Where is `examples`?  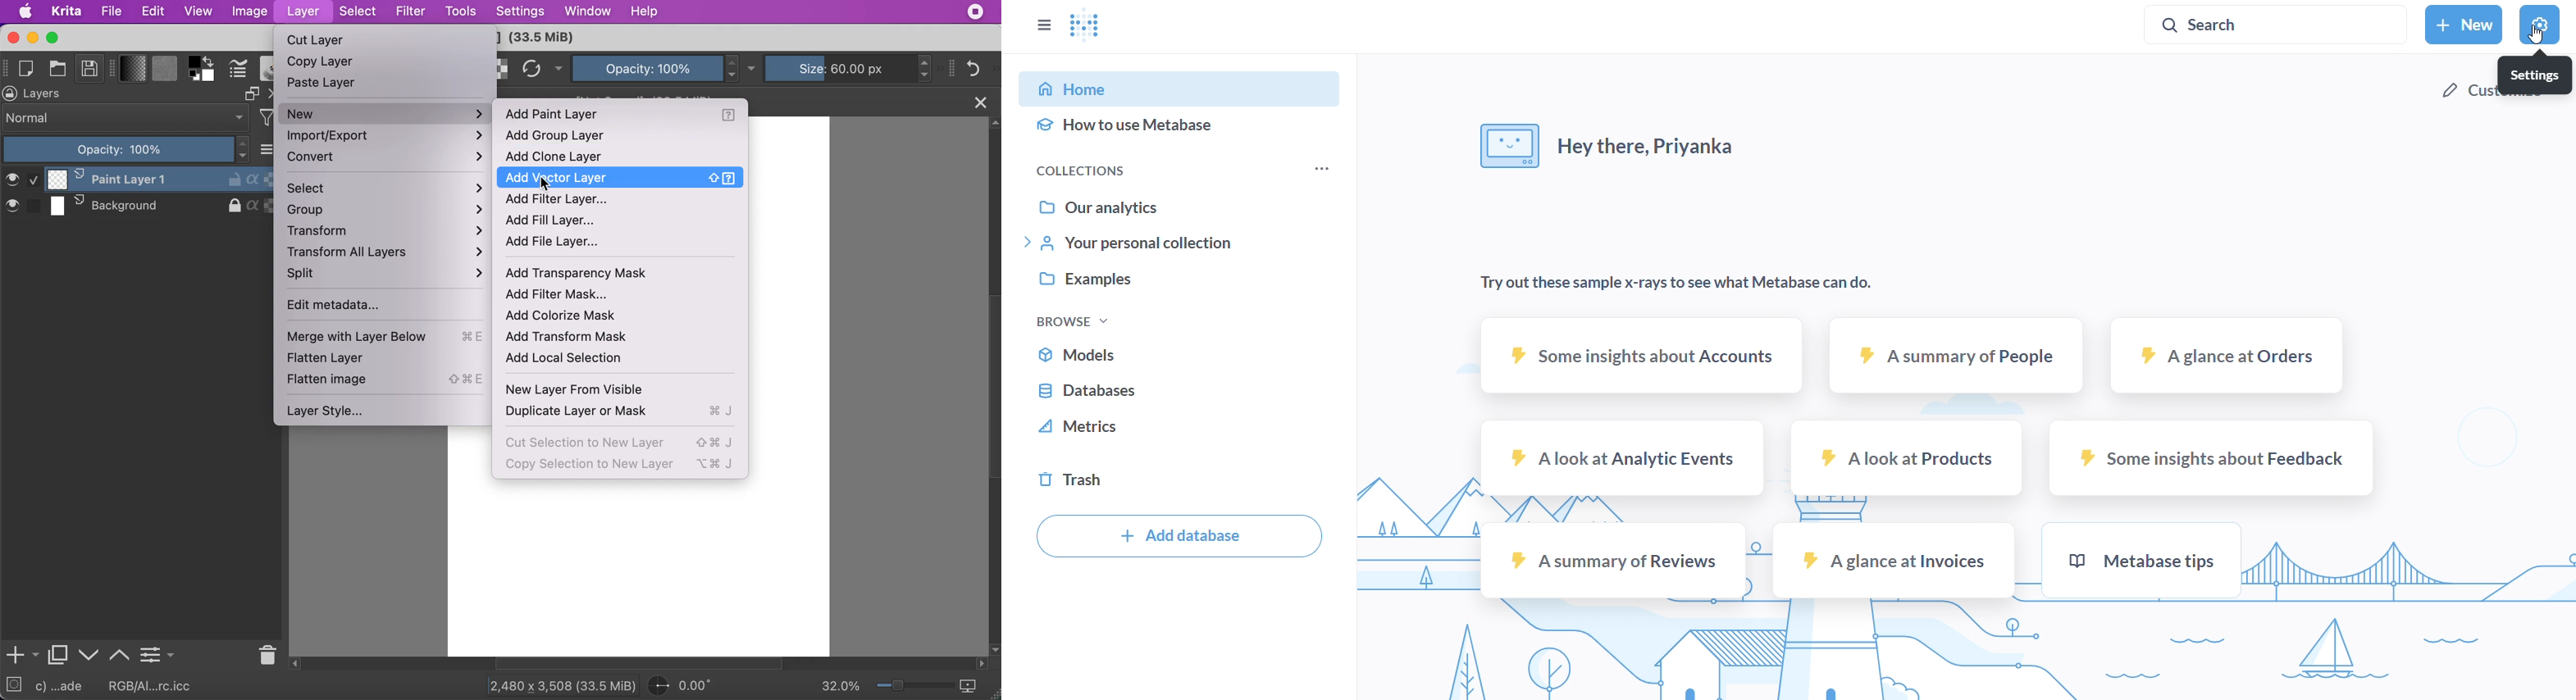 examples is located at coordinates (1179, 282).